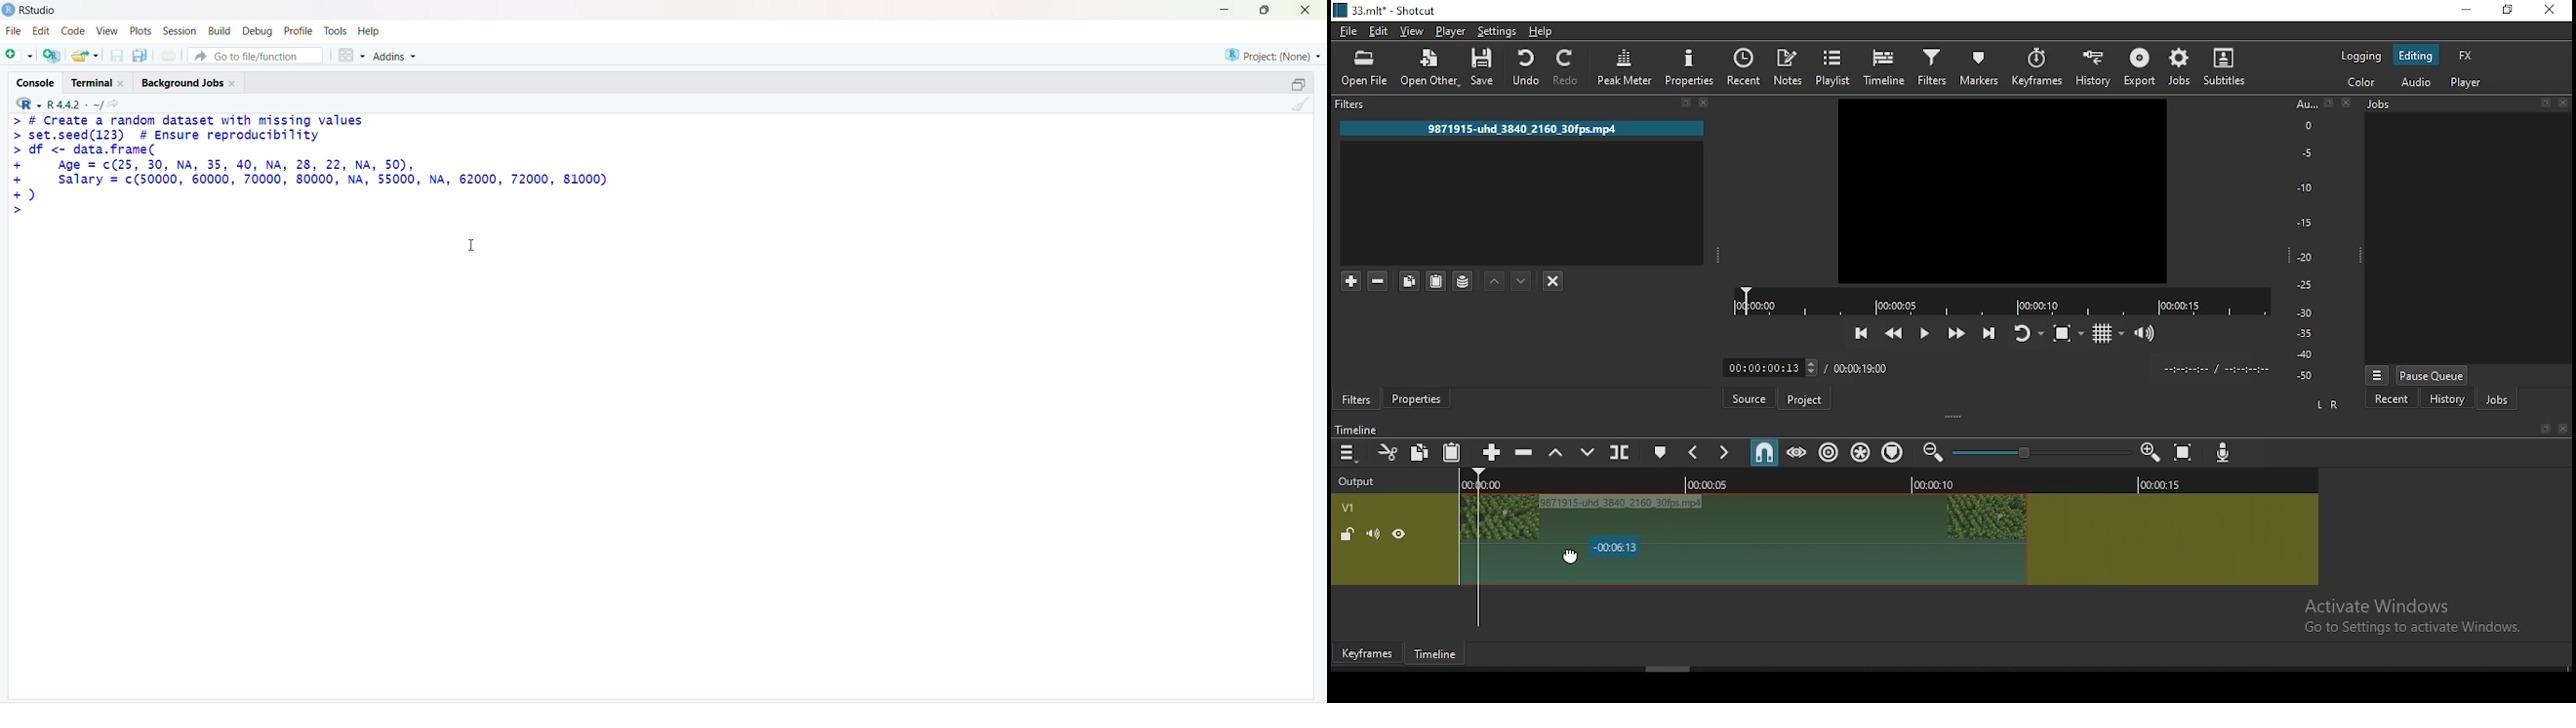 This screenshot has width=2576, height=728. Describe the element at coordinates (1568, 70) in the screenshot. I see `redo` at that location.